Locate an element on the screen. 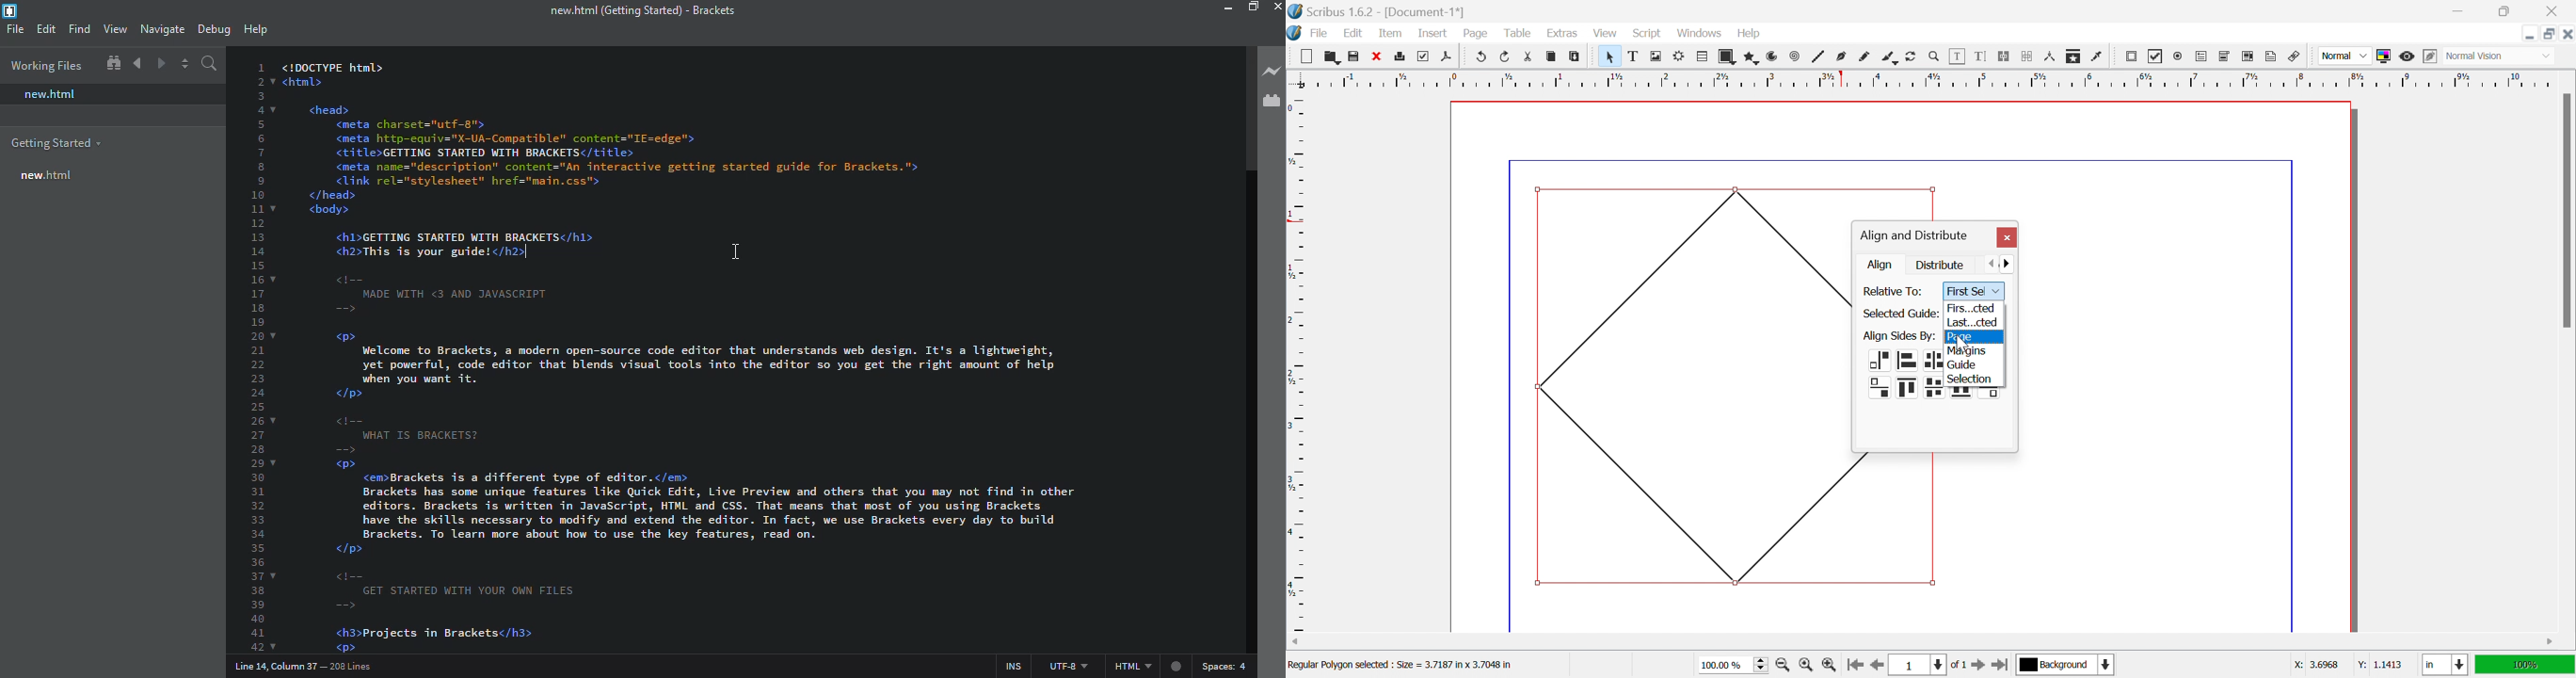 This screenshot has height=700, width=2576. shape is located at coordinates (1862, 463).